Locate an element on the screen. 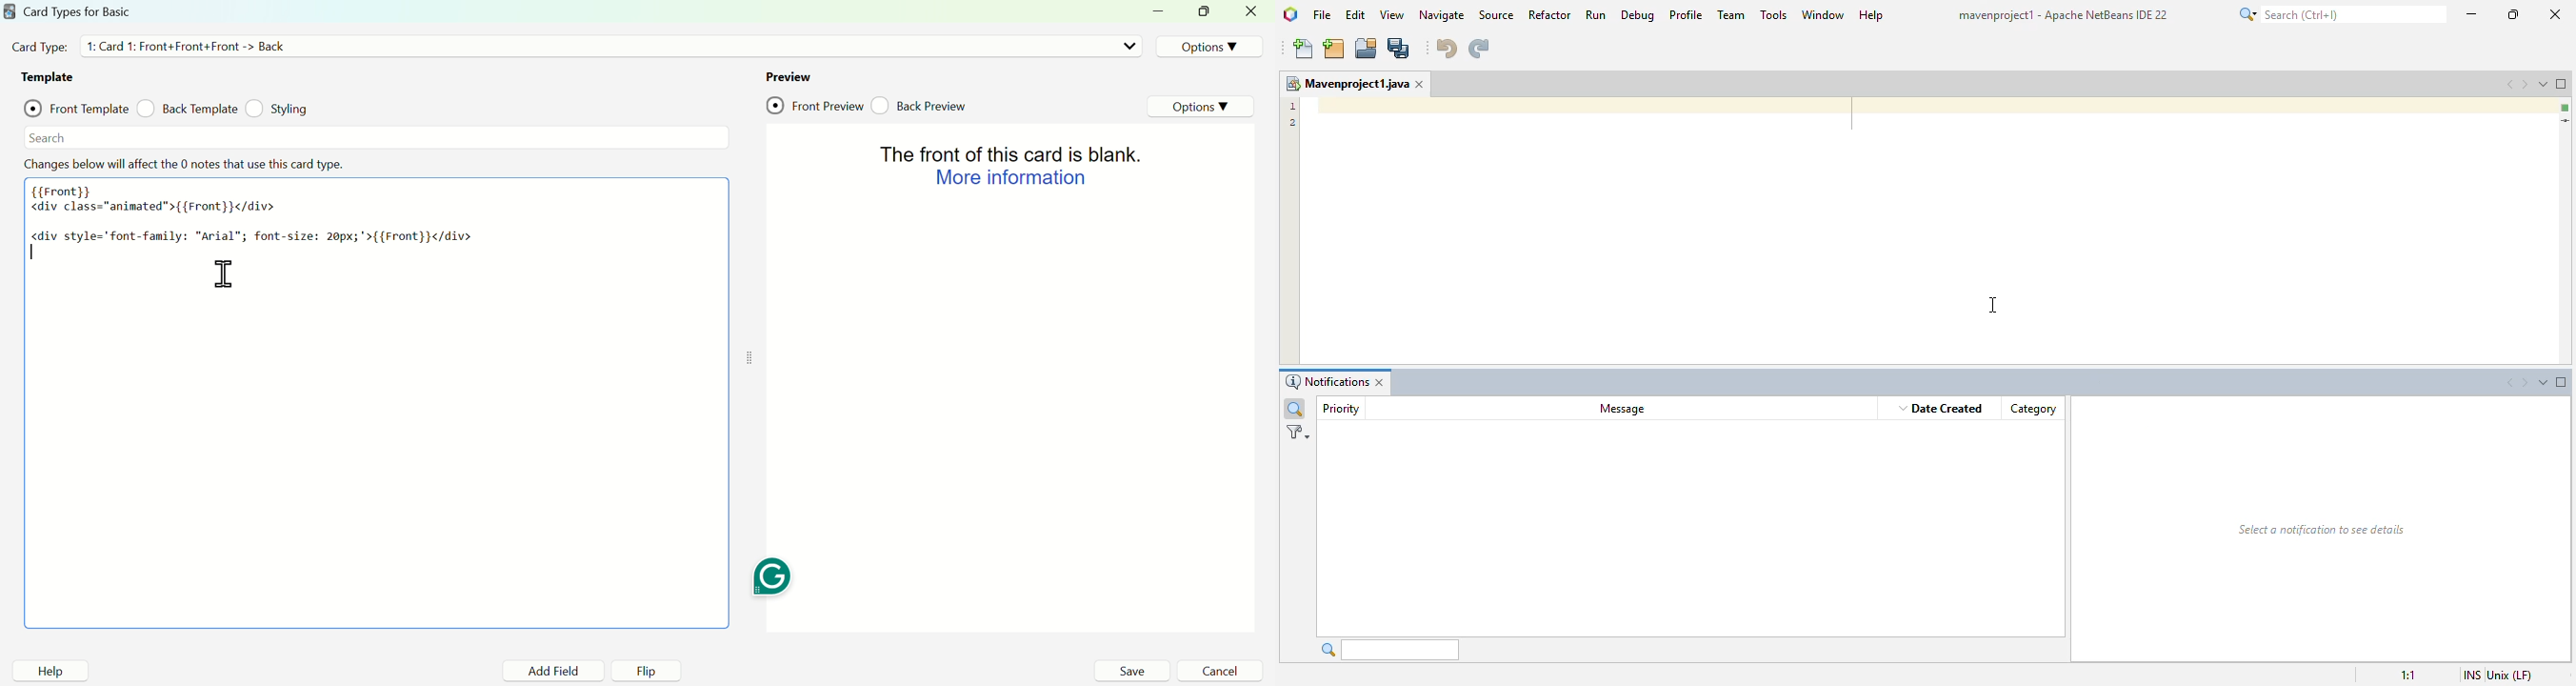 The width and height of the screenshot is (2576, 700). typing cursor is located at coordinates (35, 253).